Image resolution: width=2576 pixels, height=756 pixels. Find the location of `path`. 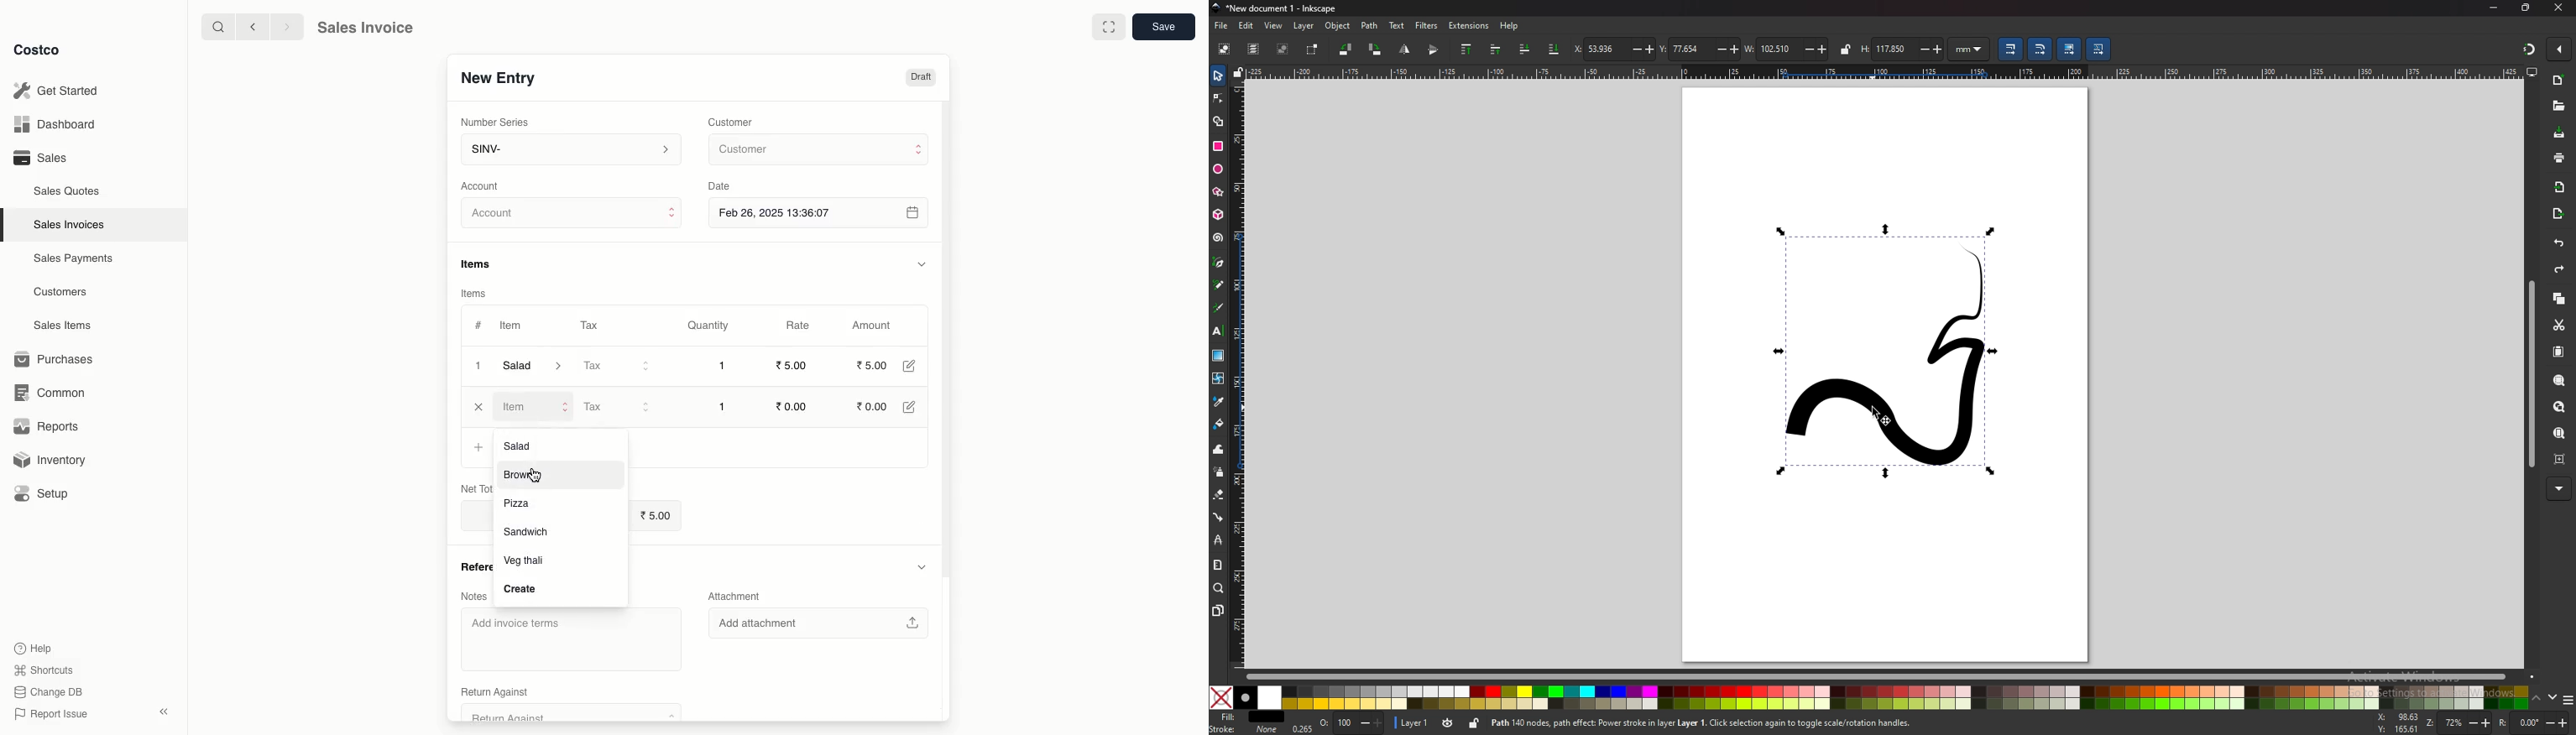

path is located at coordinates (1370, 25).